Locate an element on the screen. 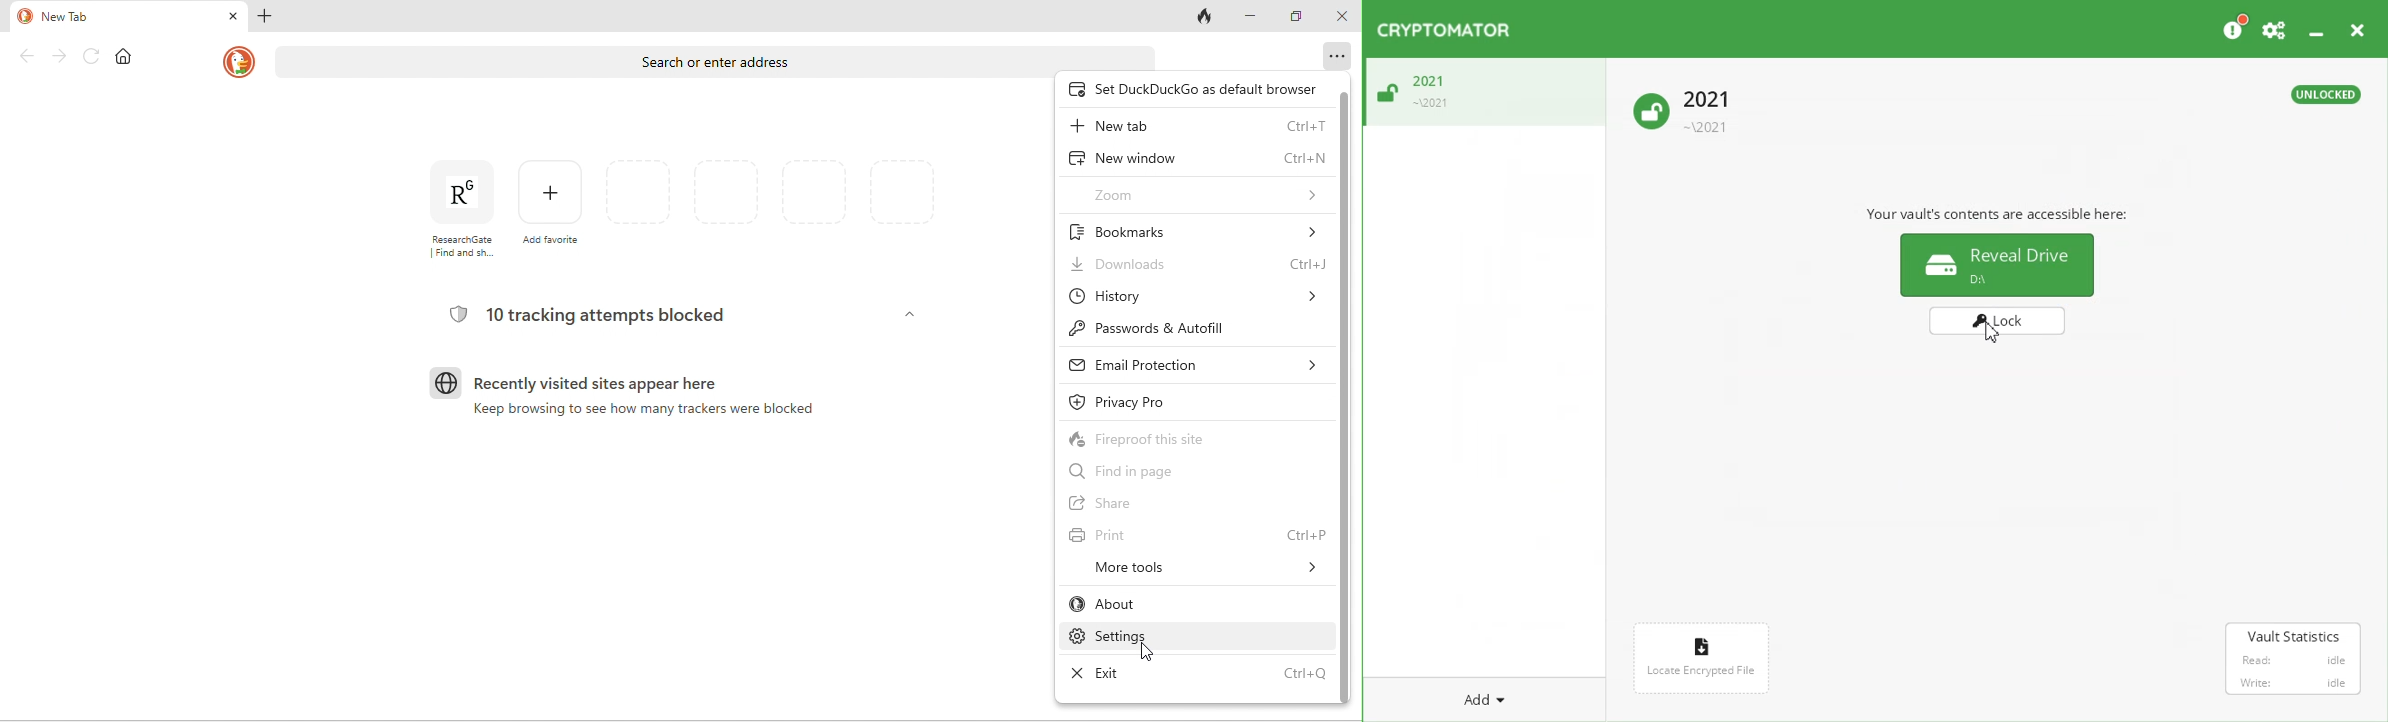 The width and height of the screenshot is (2408, 728). fireproof this site is located at coordinates (1170, 439).